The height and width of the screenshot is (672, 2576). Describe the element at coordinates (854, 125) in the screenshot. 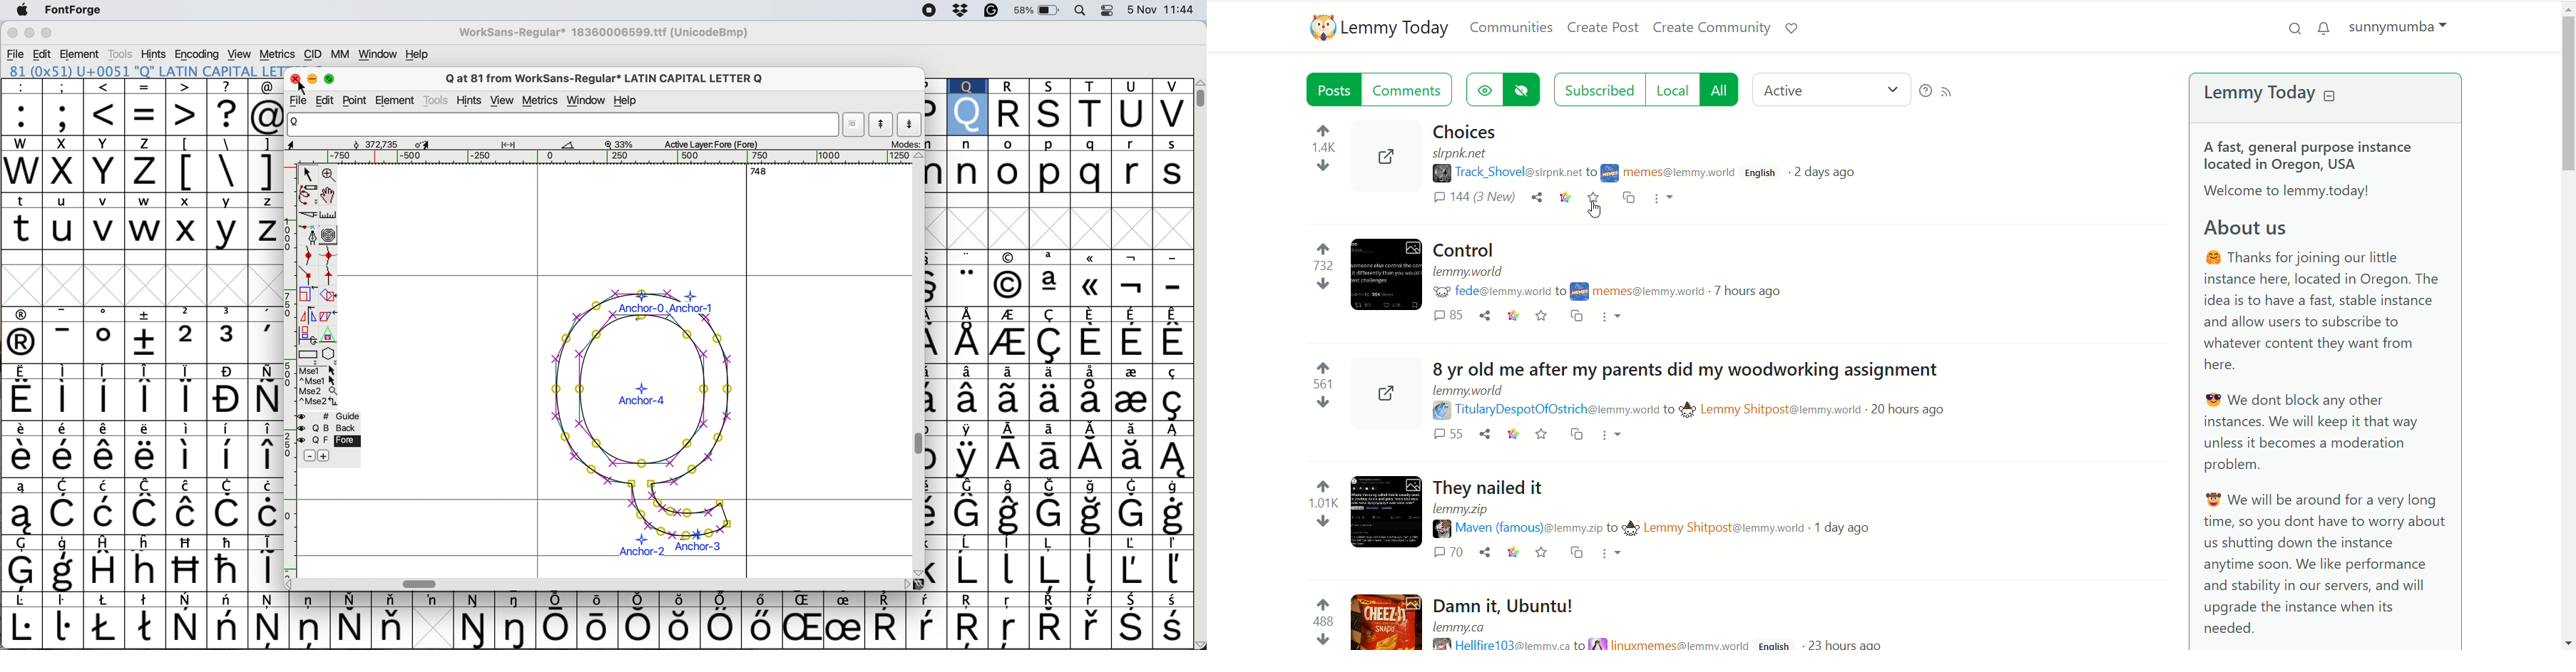

I see `current word list` at that location.